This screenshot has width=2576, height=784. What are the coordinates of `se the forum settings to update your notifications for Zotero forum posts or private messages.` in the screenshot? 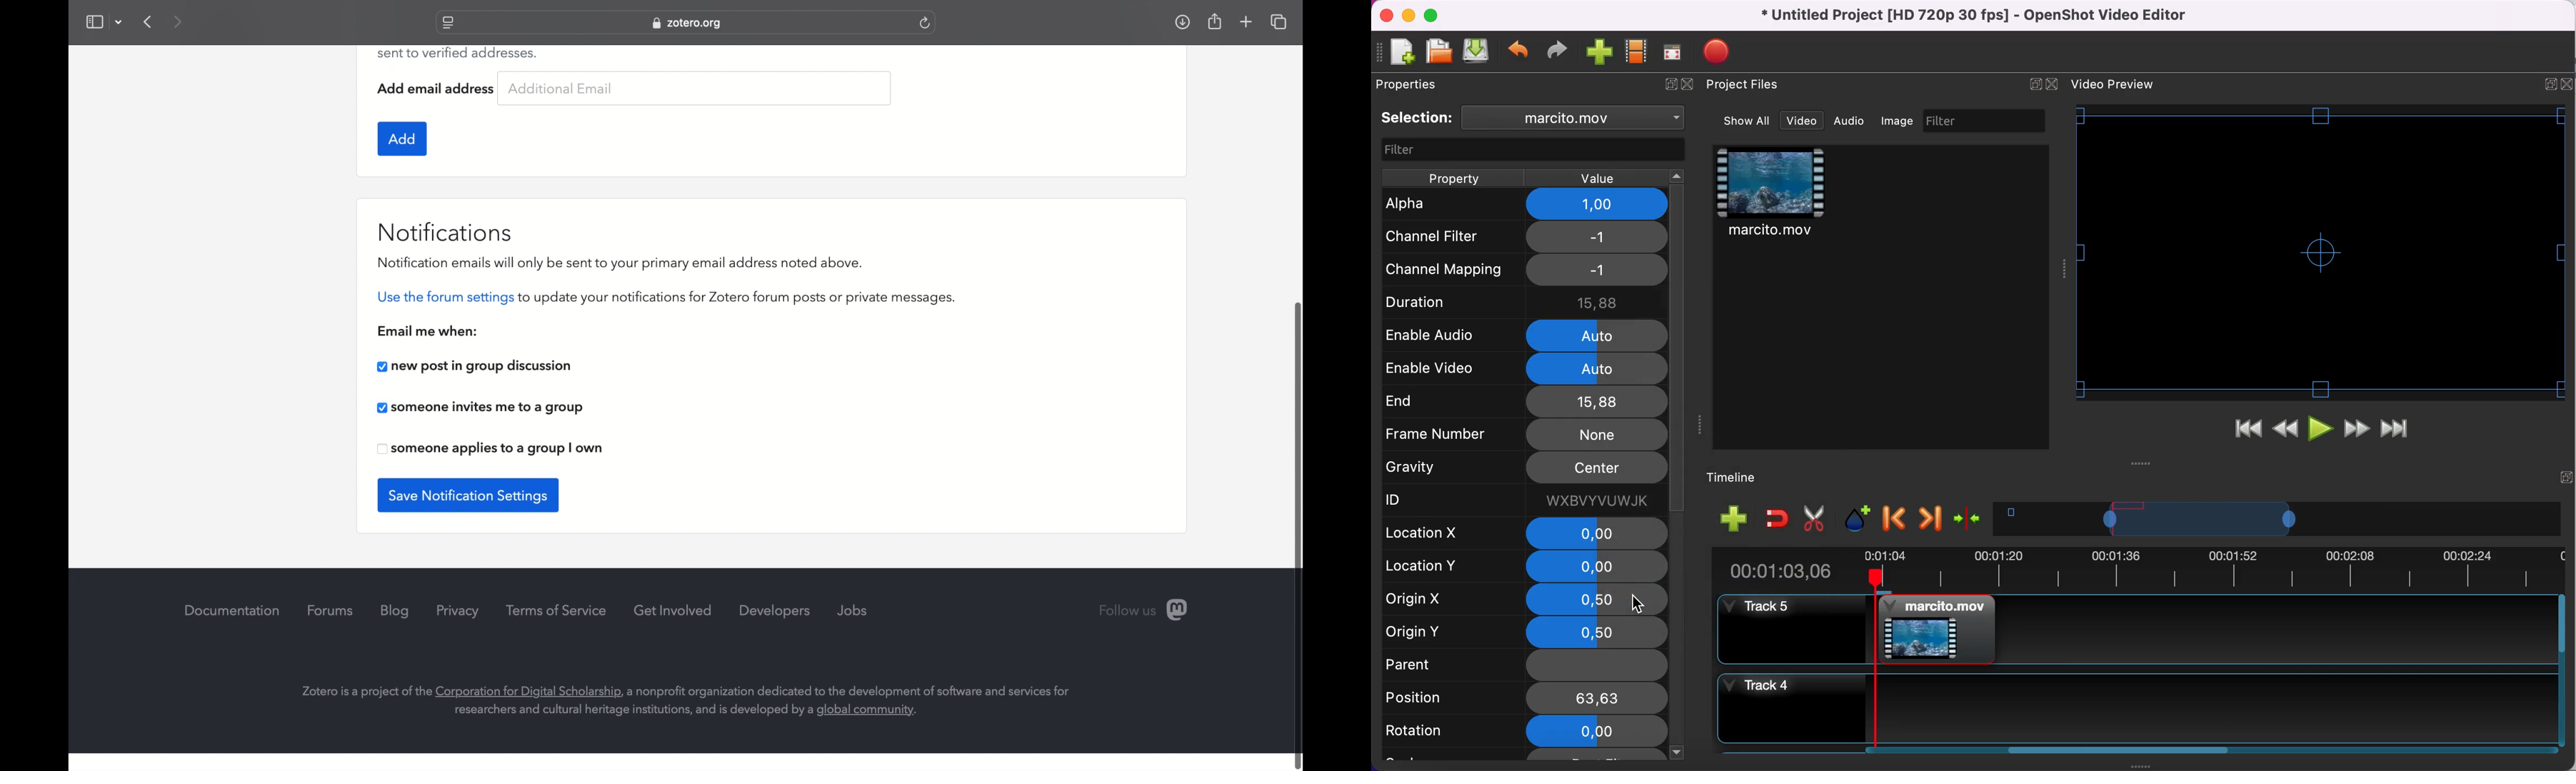 It's located at (676, 298).